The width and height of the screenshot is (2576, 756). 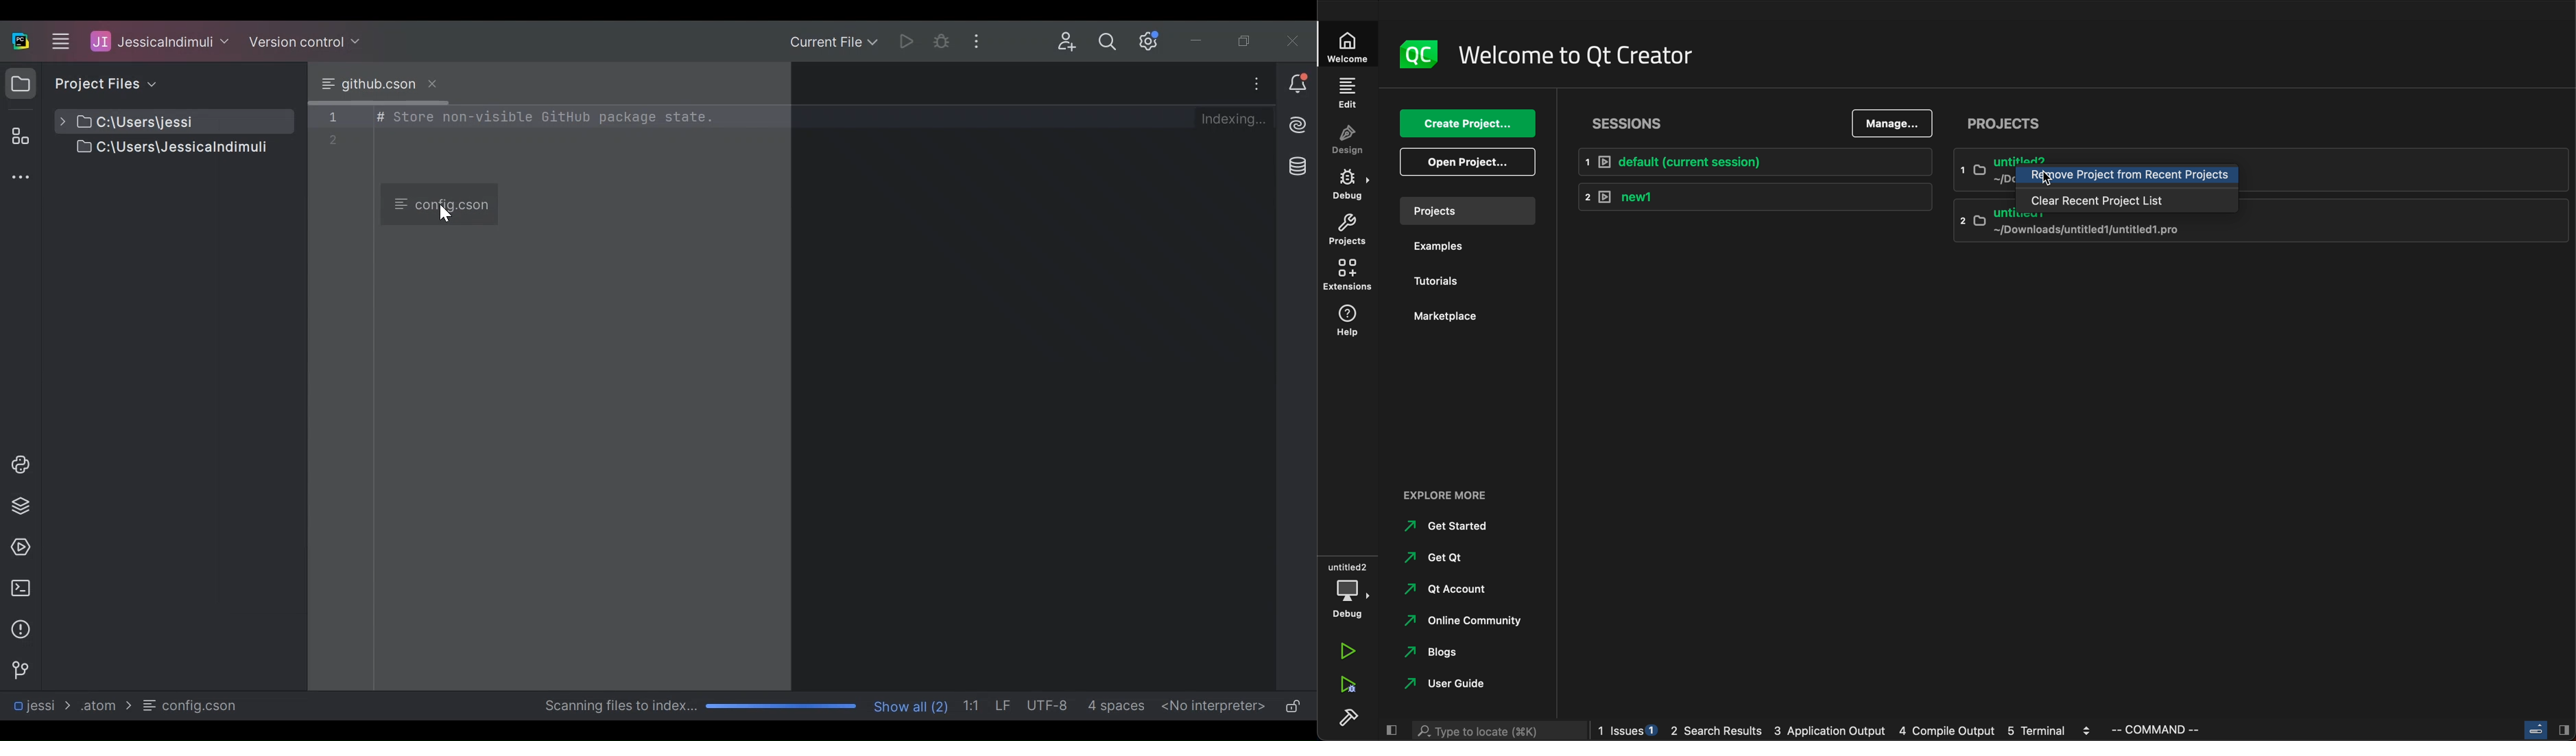 What do you see at coordinates (1456, 589) in the screenshot?
I see `qt account ` at bounding box center [1456, 589].